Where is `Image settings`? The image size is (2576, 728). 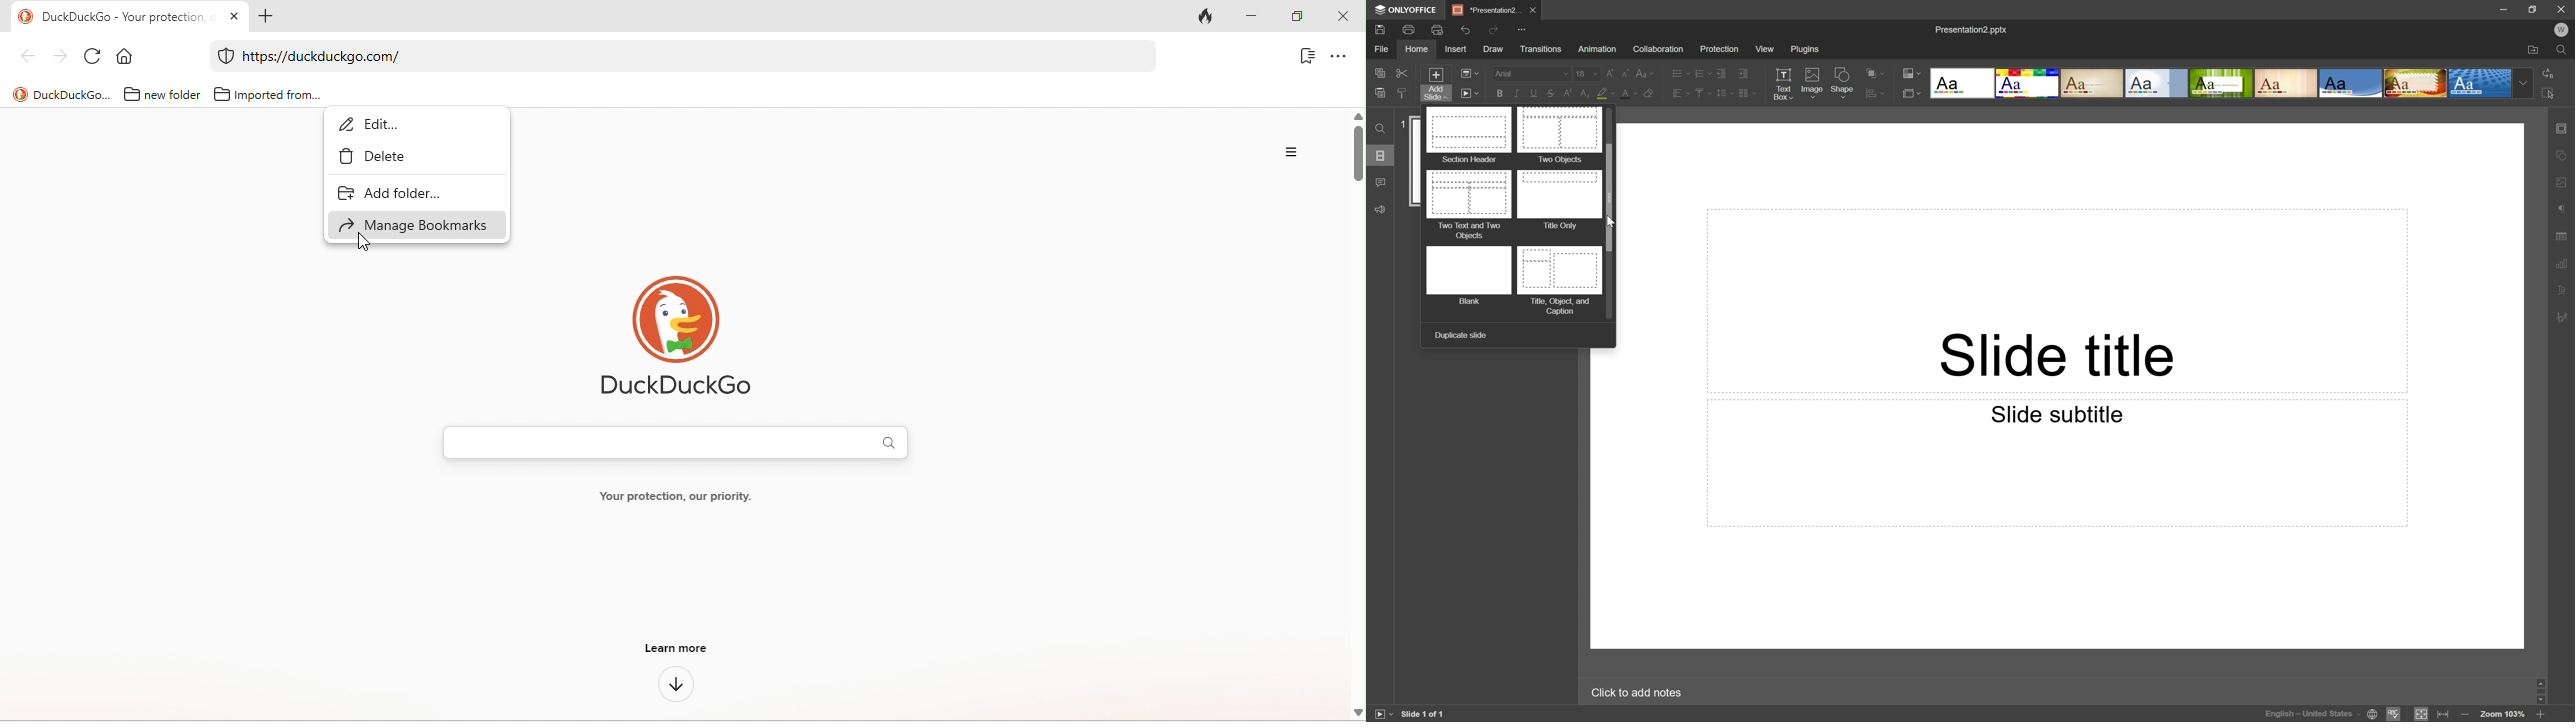 Image settings is located at coordinates (2564, 178).